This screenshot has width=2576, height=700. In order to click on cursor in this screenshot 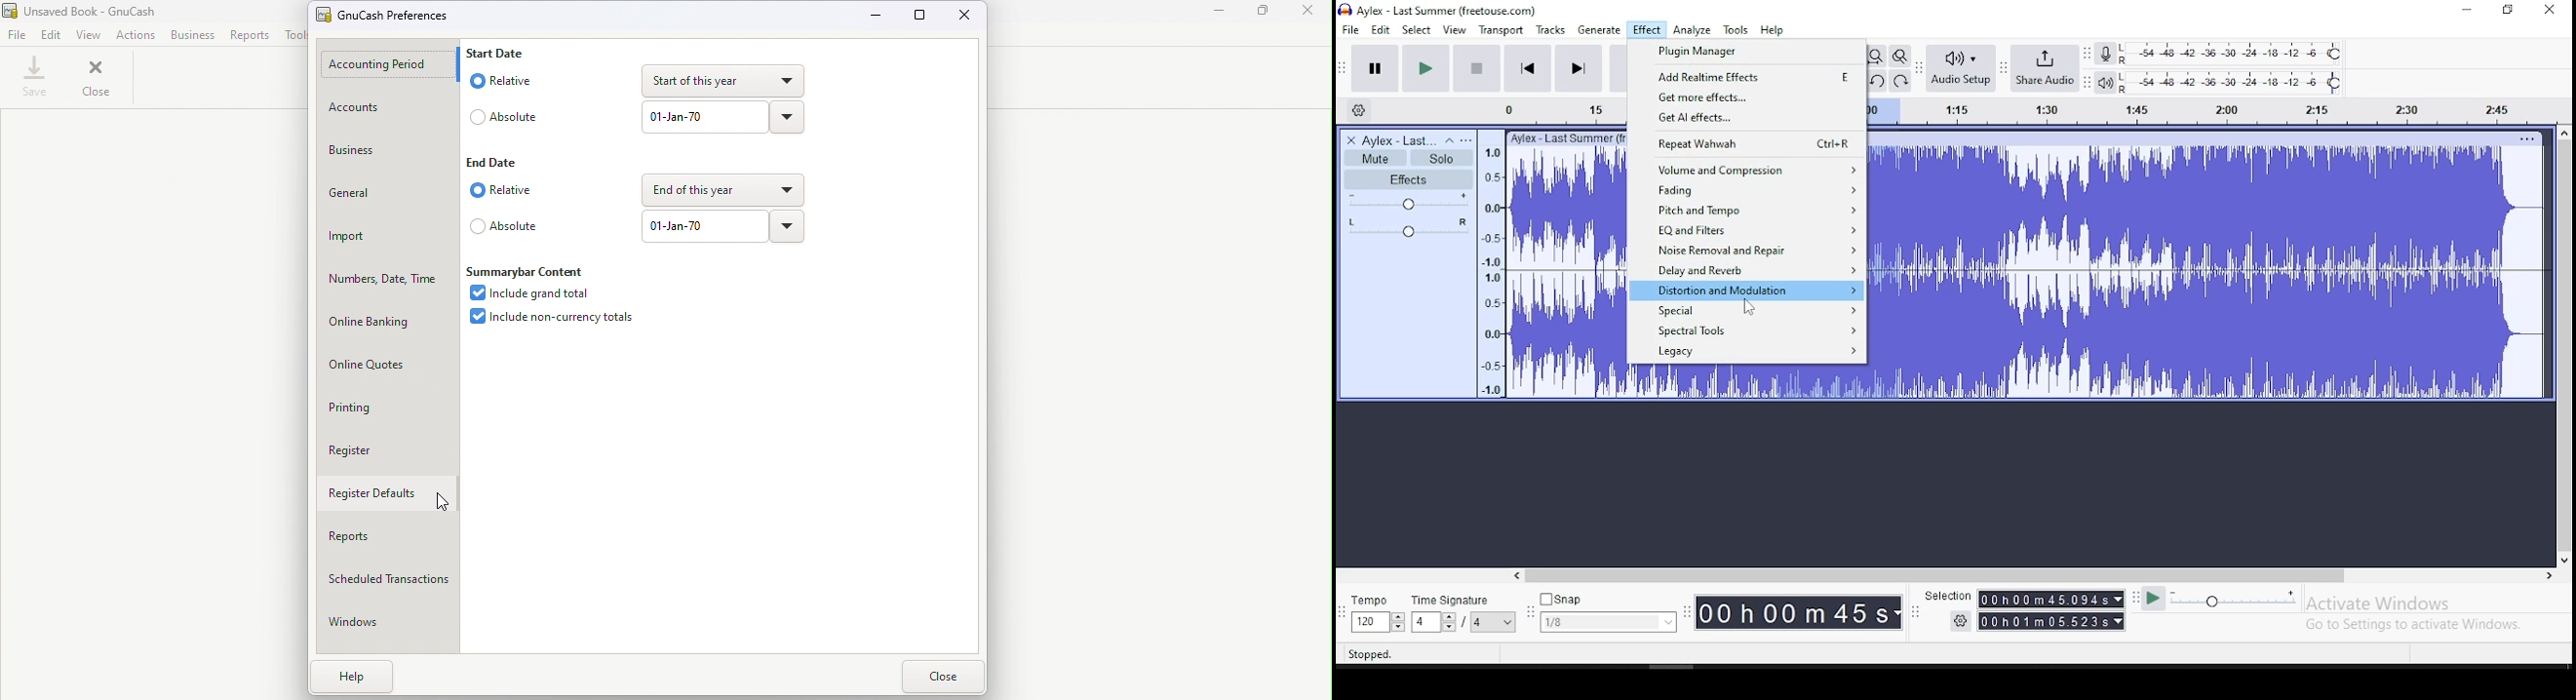, I will do `click(1749, 305)`.